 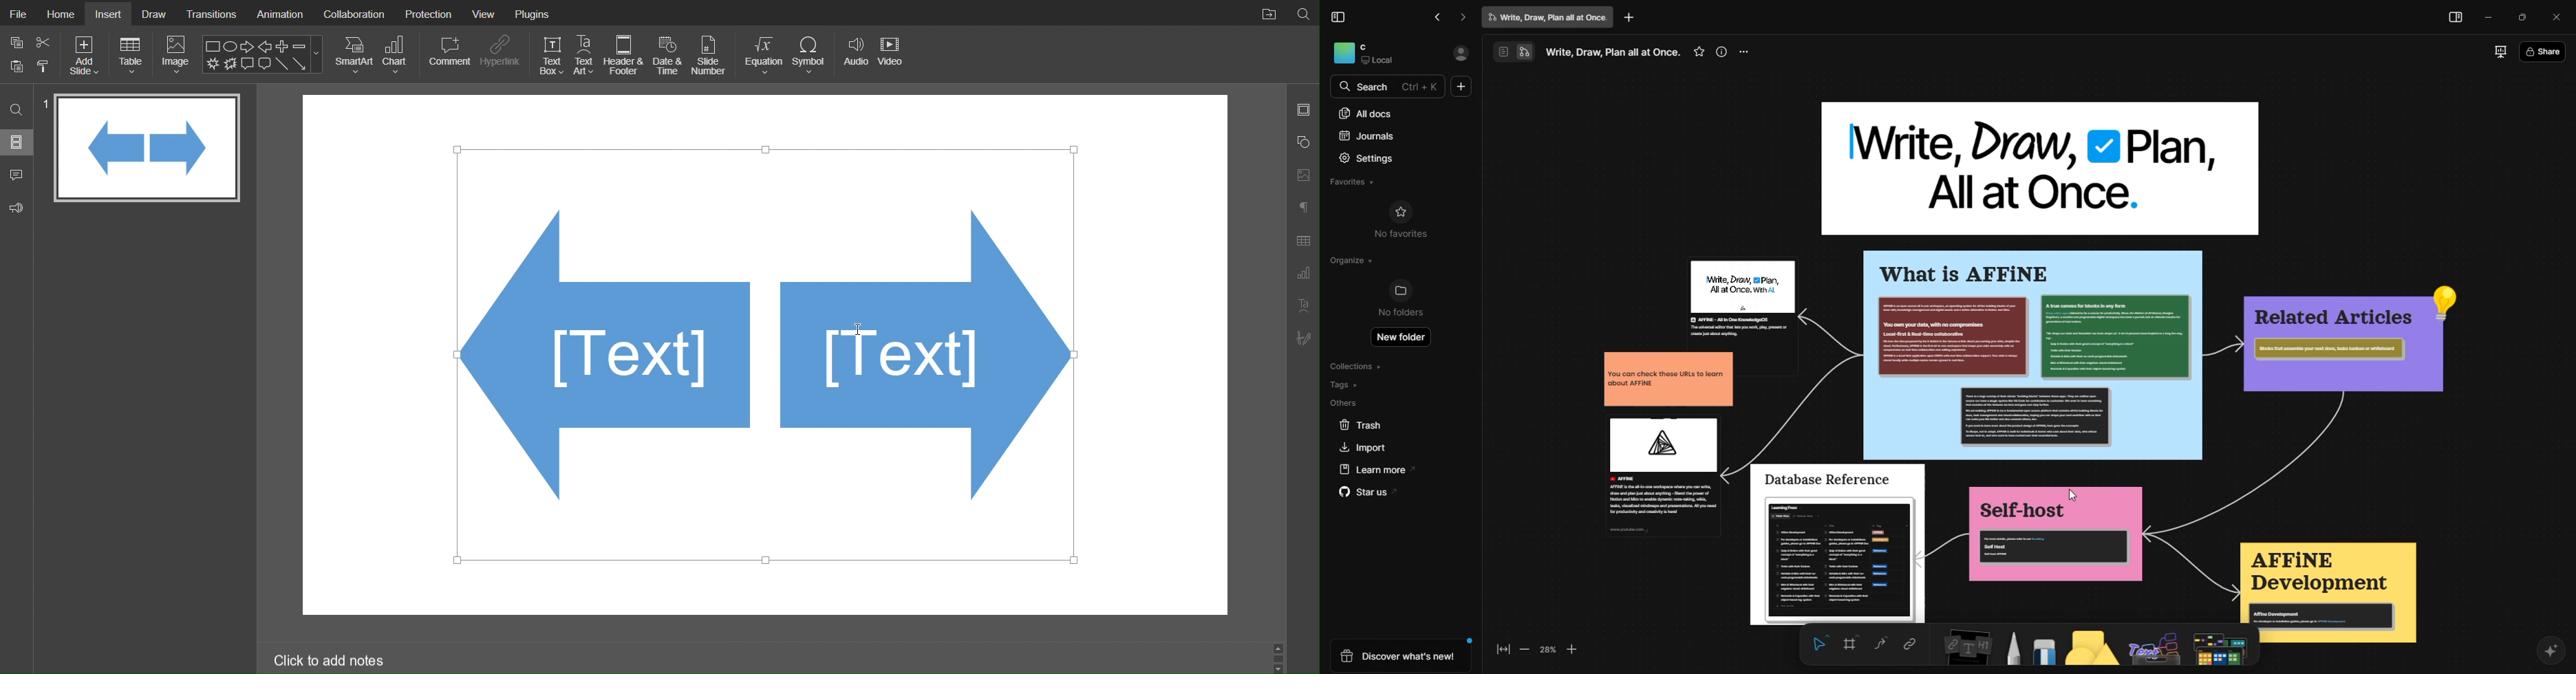 What do you see at coordinates (1367, 86) in the screenshot?
I see `search` at bounding box center [1367, 86].